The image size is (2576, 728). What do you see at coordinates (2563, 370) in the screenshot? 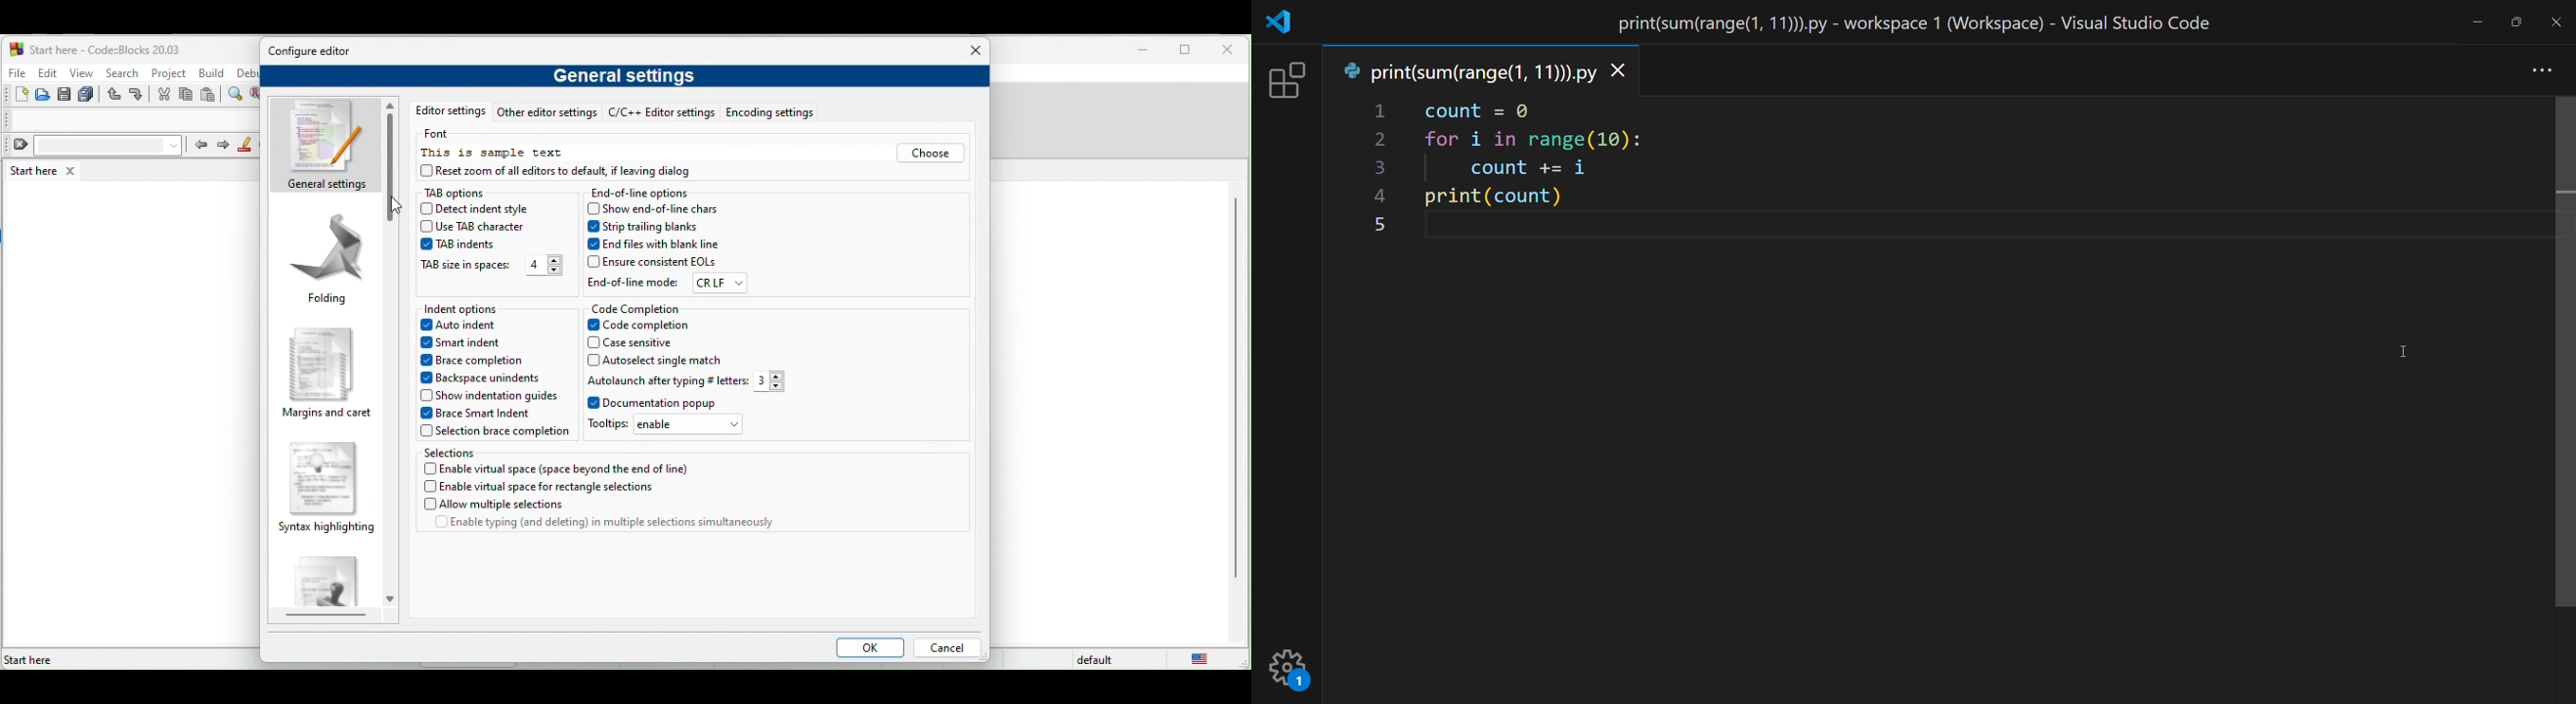
I see `vertical scroll bar` at bounding box center [2563, 370].